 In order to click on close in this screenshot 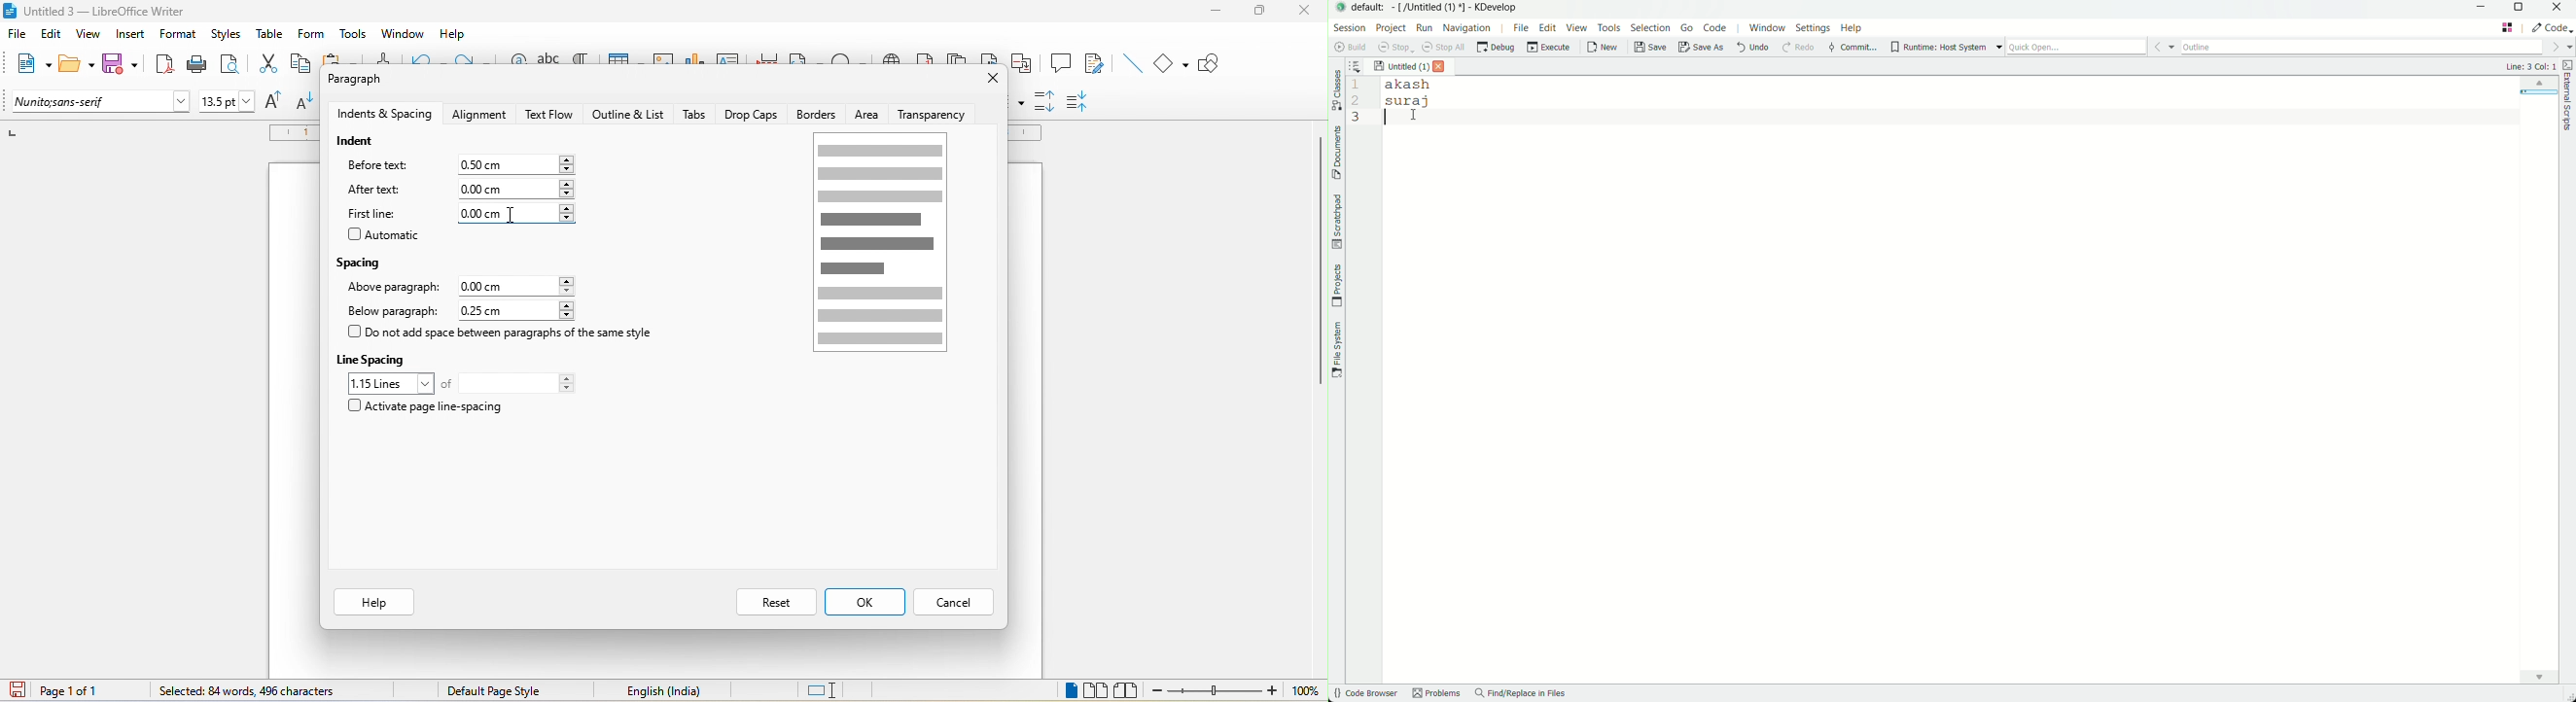, I will do `click(1301, 10)`.